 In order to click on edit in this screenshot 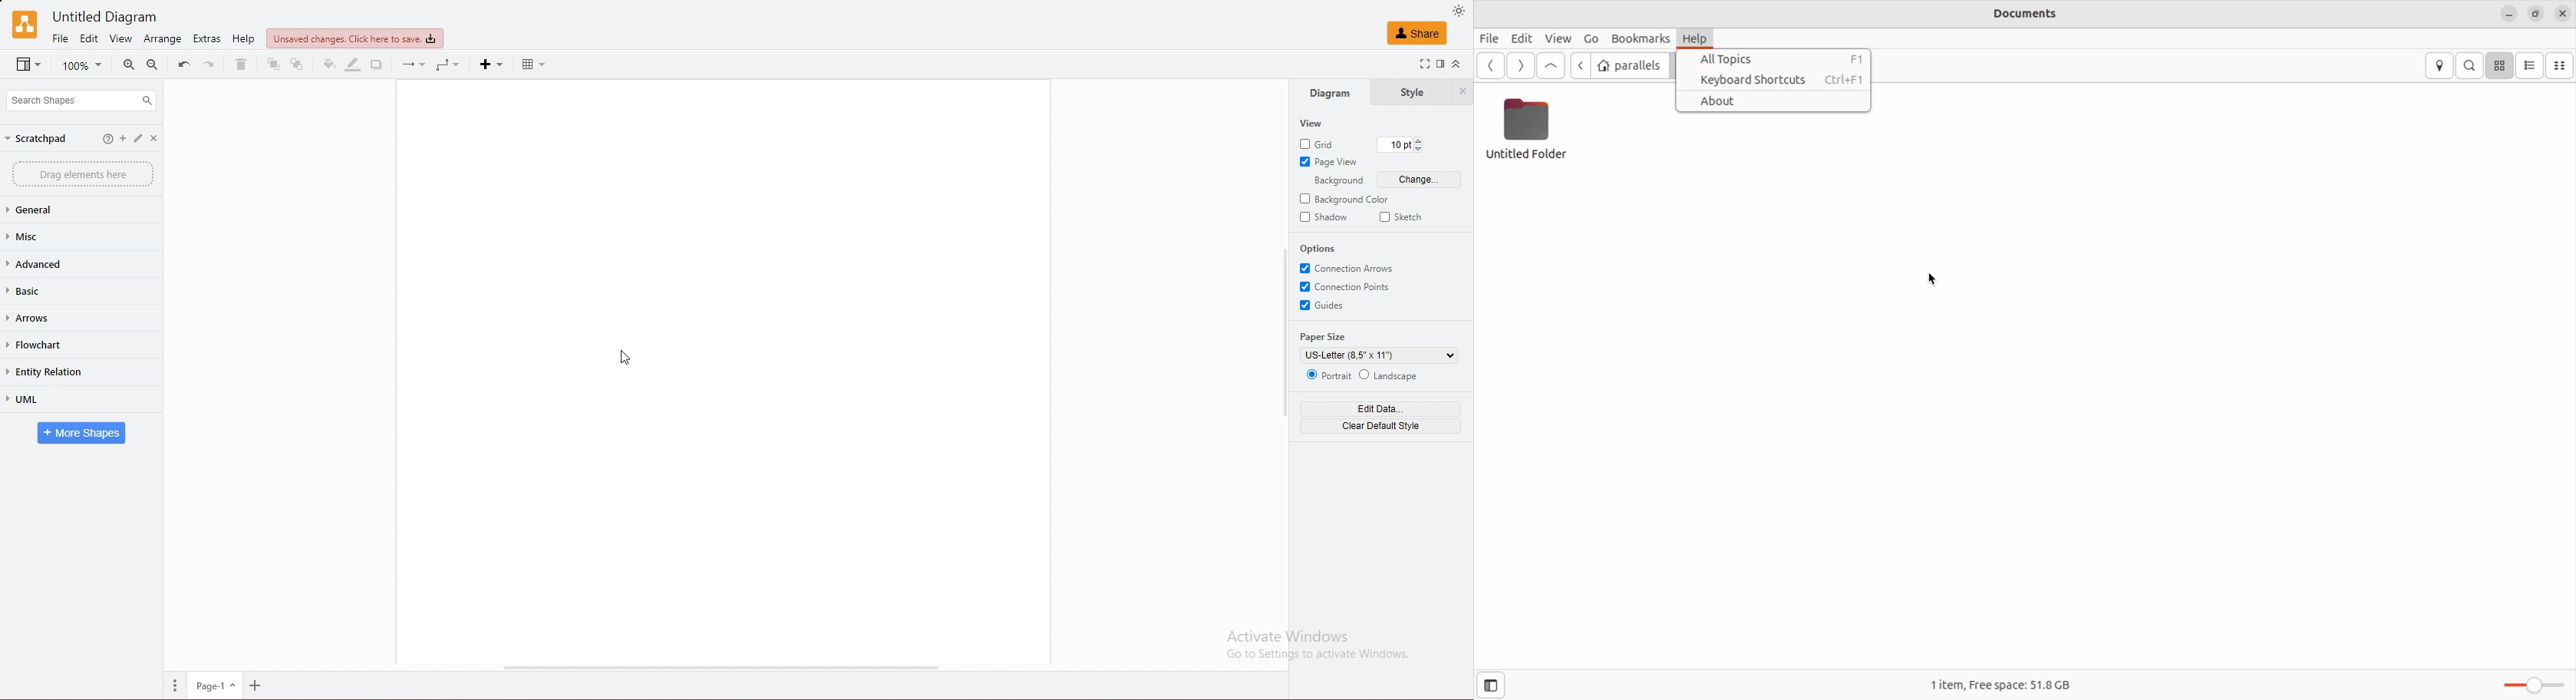, I will do `click(139, 139)`.